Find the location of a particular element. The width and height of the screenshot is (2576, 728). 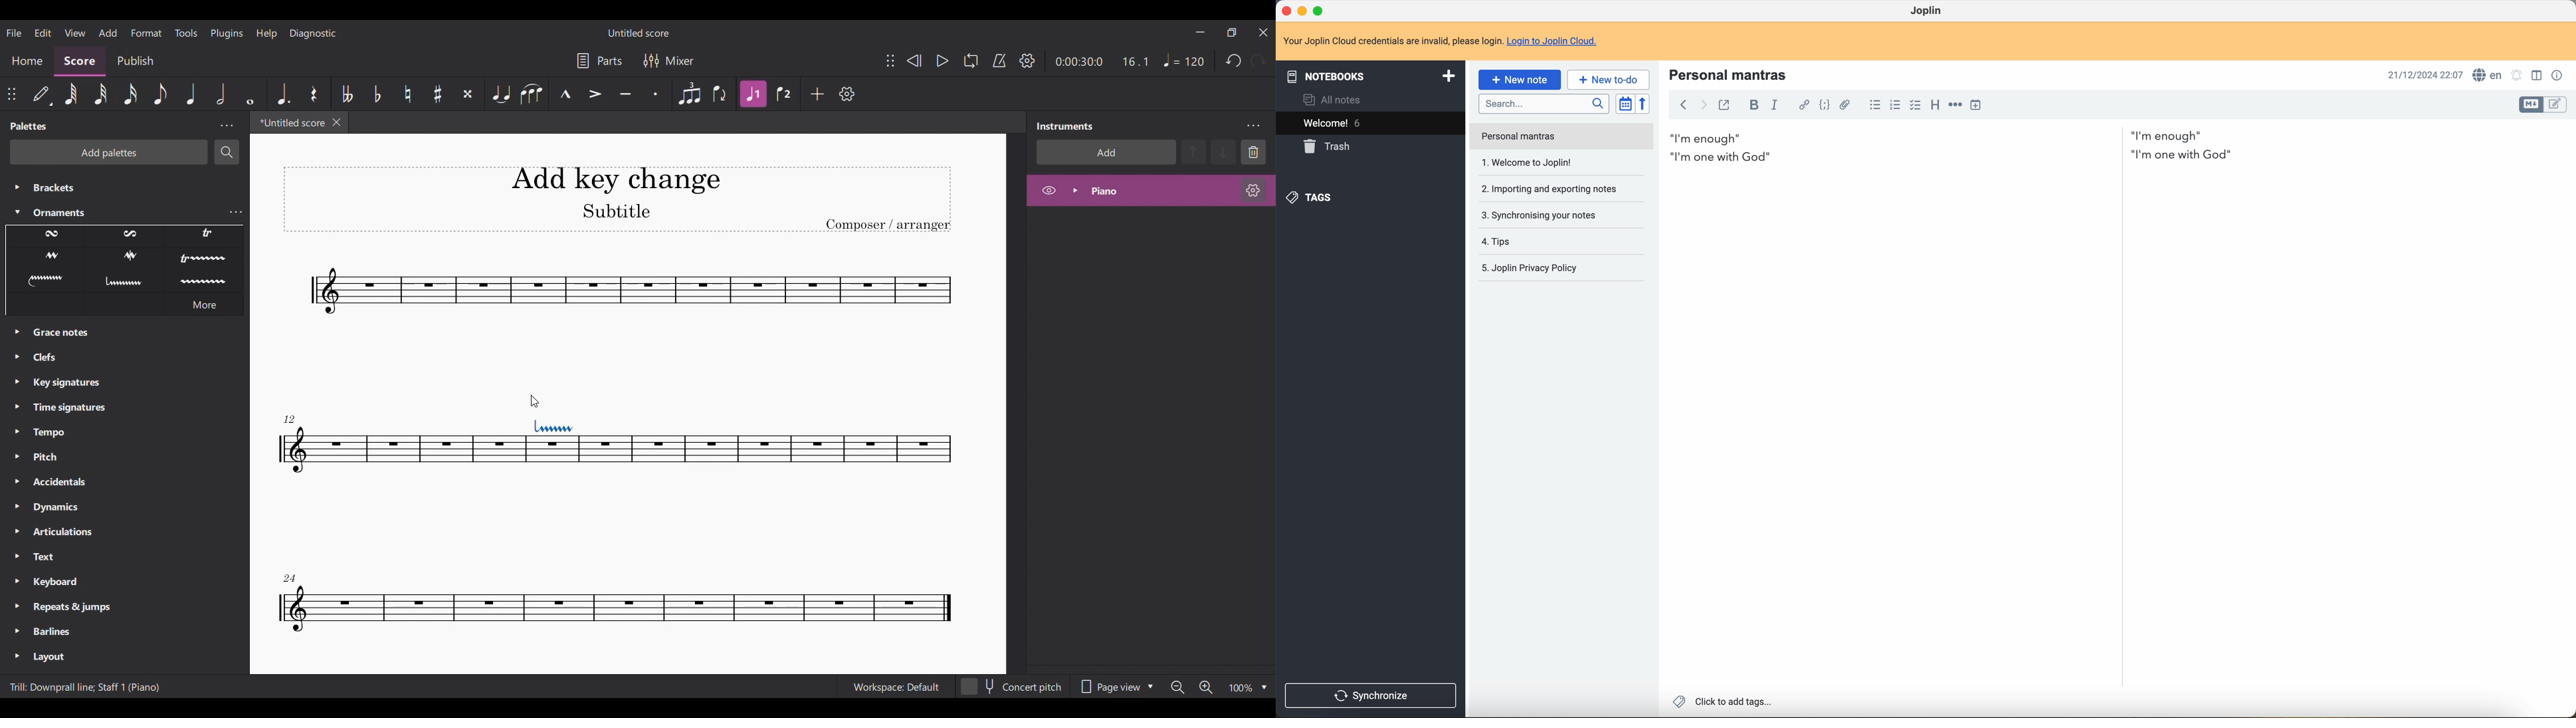

I'm one with God second mantra is located at coordinates (1955, 157).